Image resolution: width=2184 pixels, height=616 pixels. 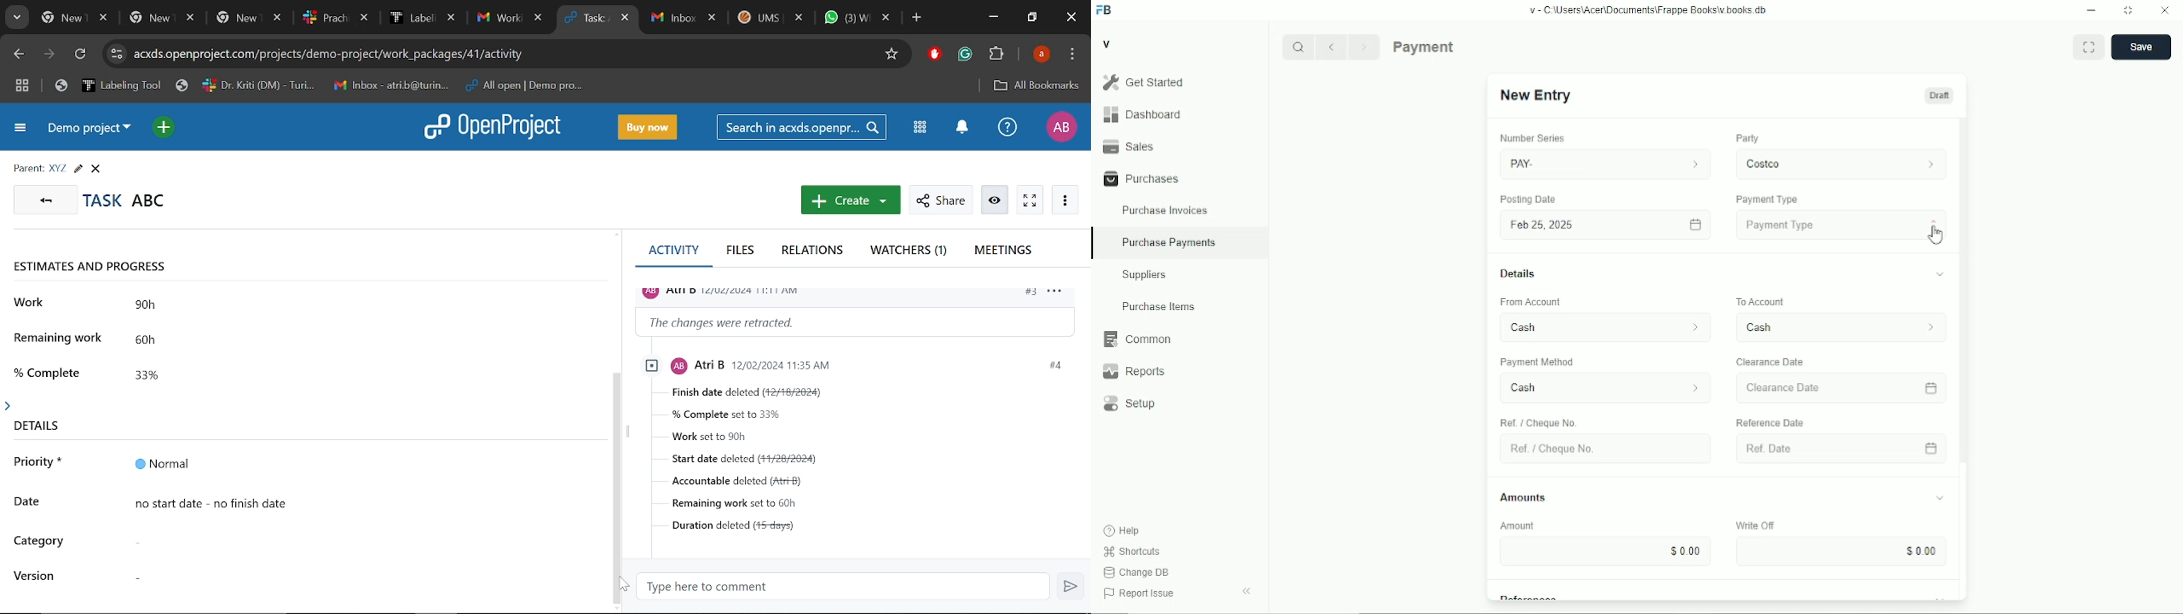 What do you see at coordinates (20, 55) in the screenshot?
I see `Previous page` at bounding box center [20, 55].